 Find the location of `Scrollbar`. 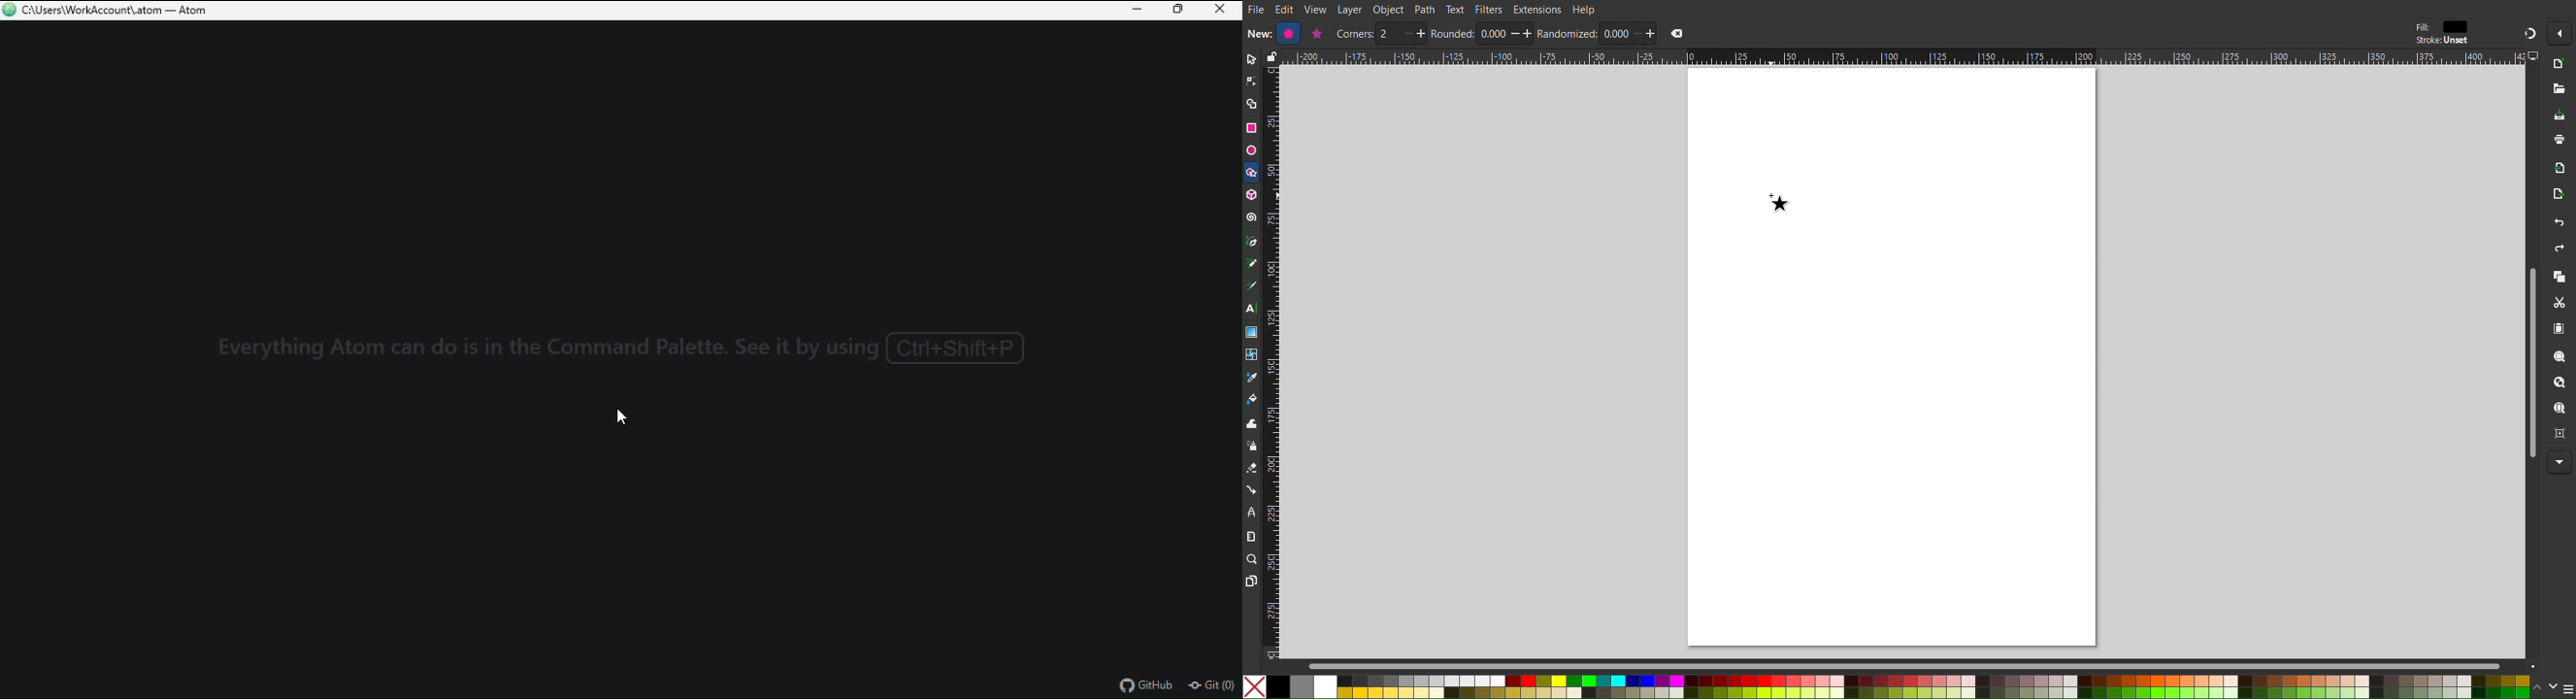

Scrollbar is located at coordinates (1924, 666).